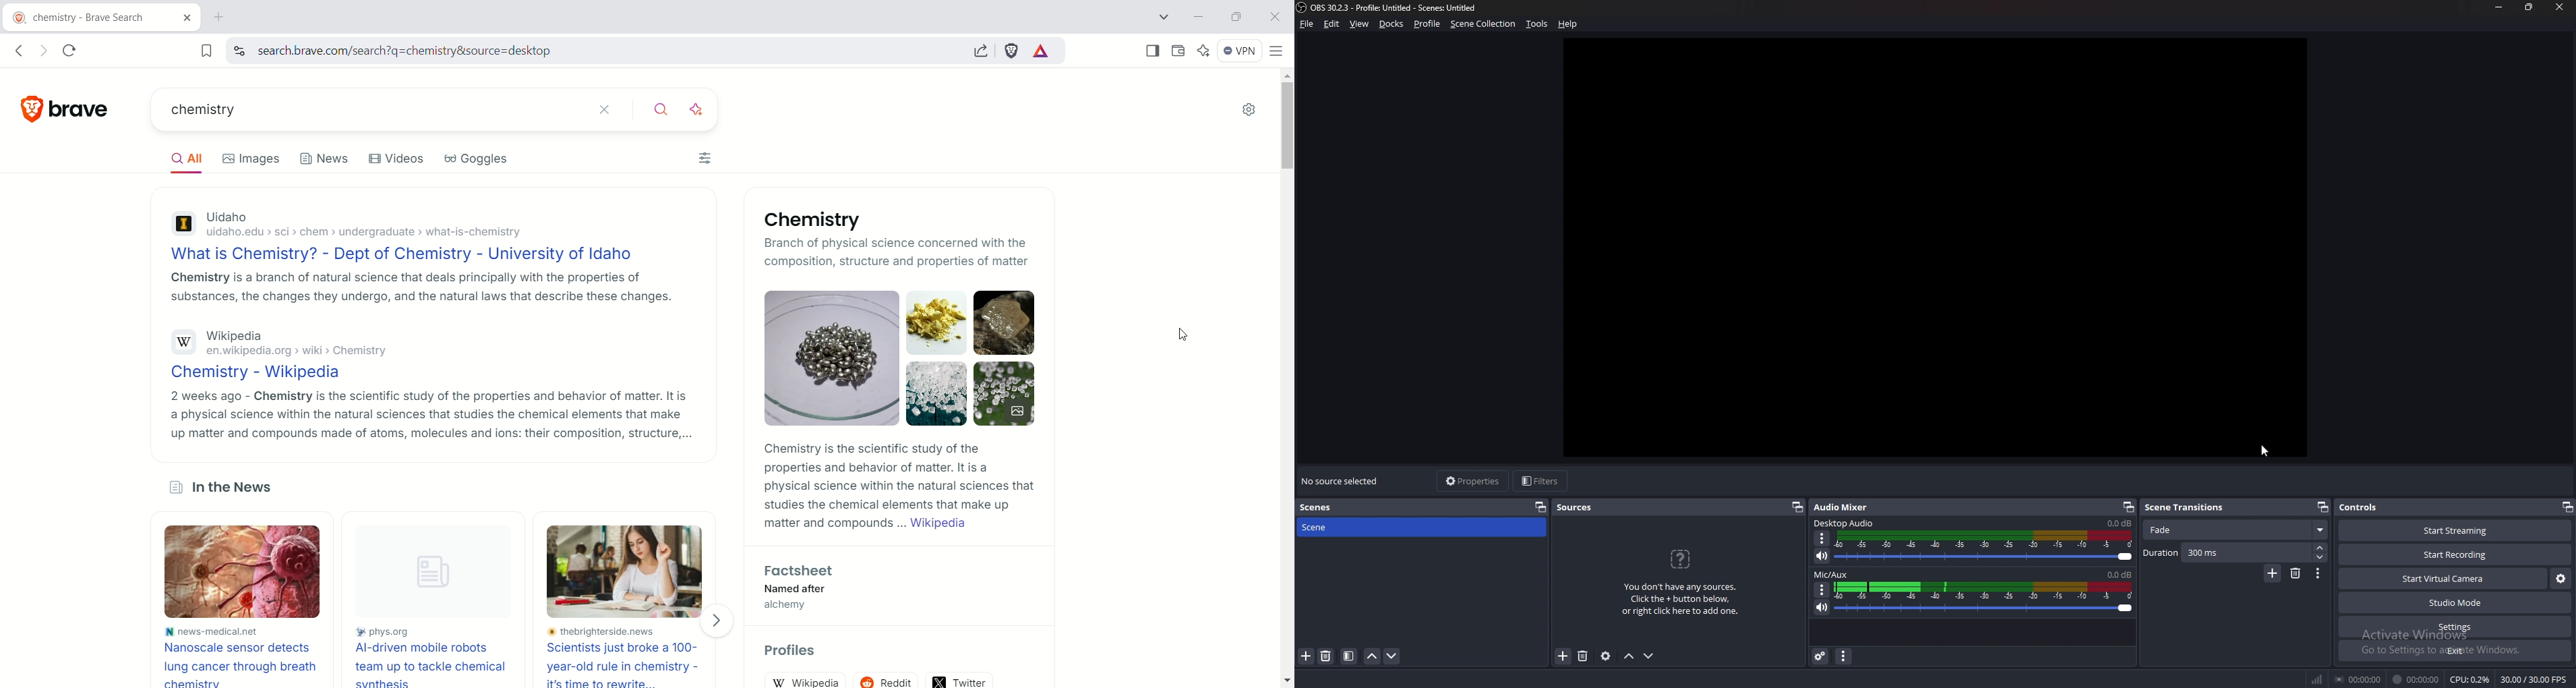 The image size is (2576, 700). What do you see at coordinates (1327, 657) in the screenshot?
I see `delete scene` at bounding box center [1327, 657].